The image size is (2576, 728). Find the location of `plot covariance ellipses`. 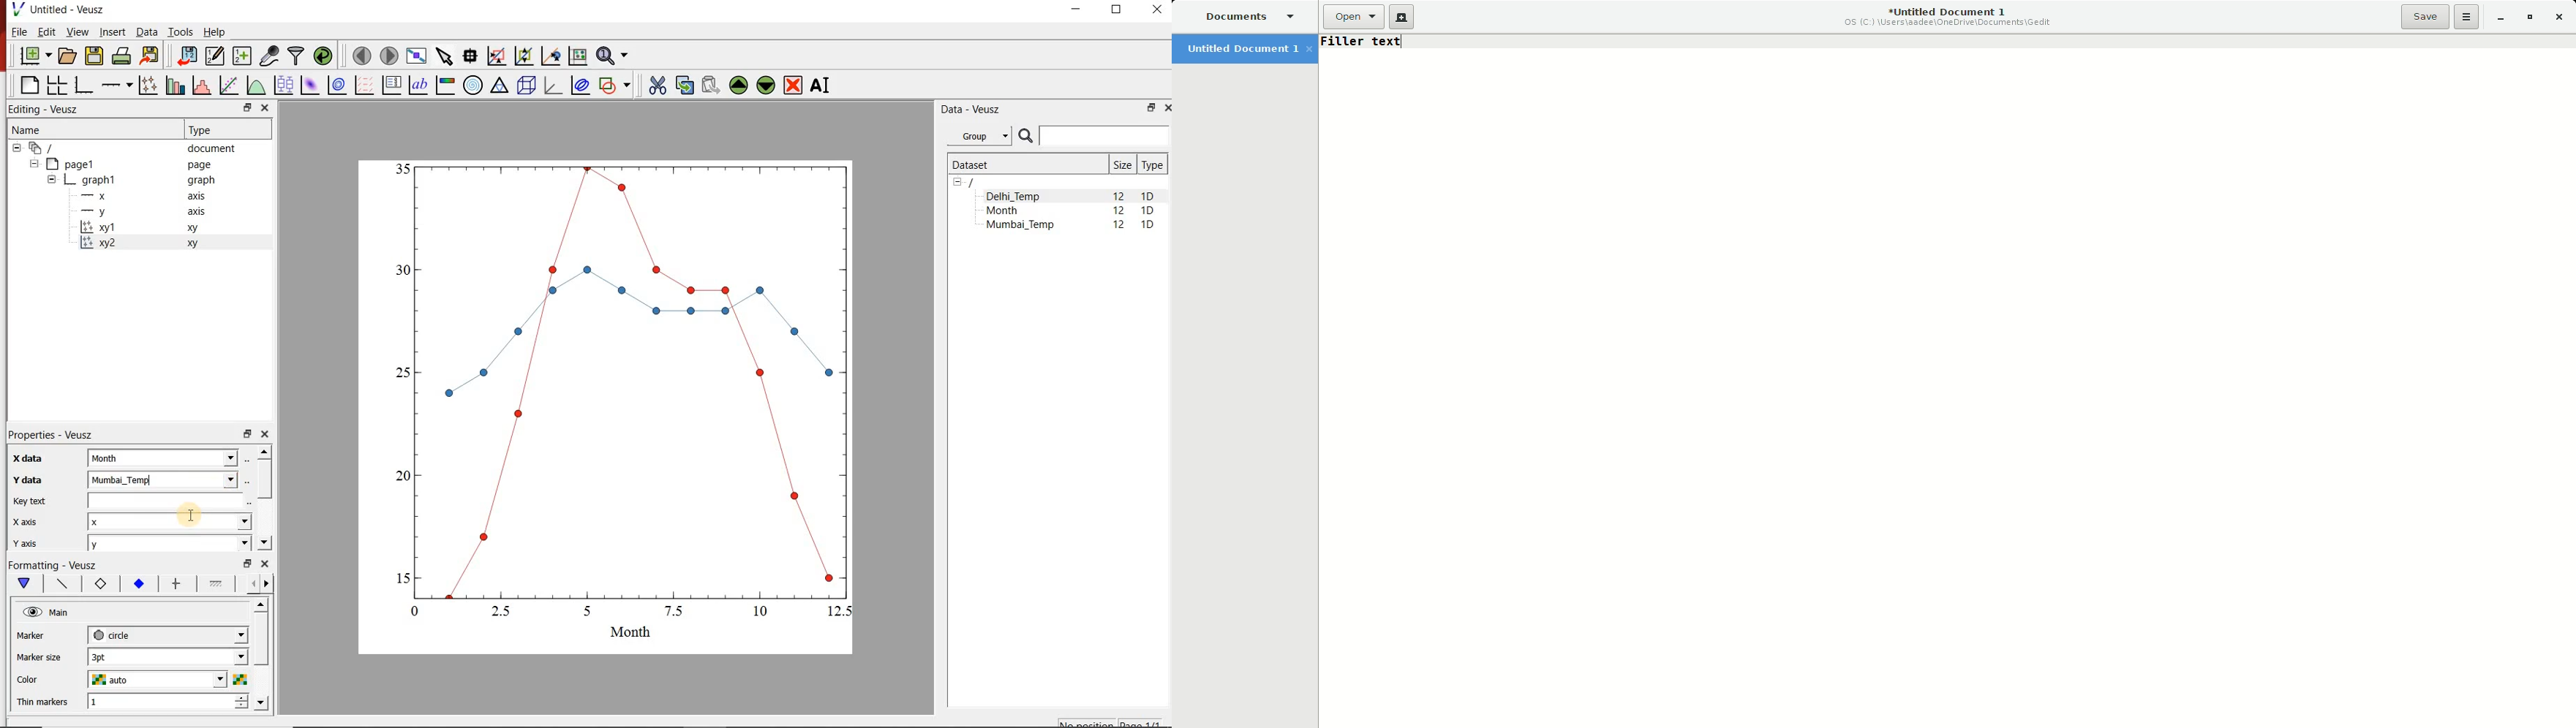

plot covariance ellipses is located at coordinates (581, 85).